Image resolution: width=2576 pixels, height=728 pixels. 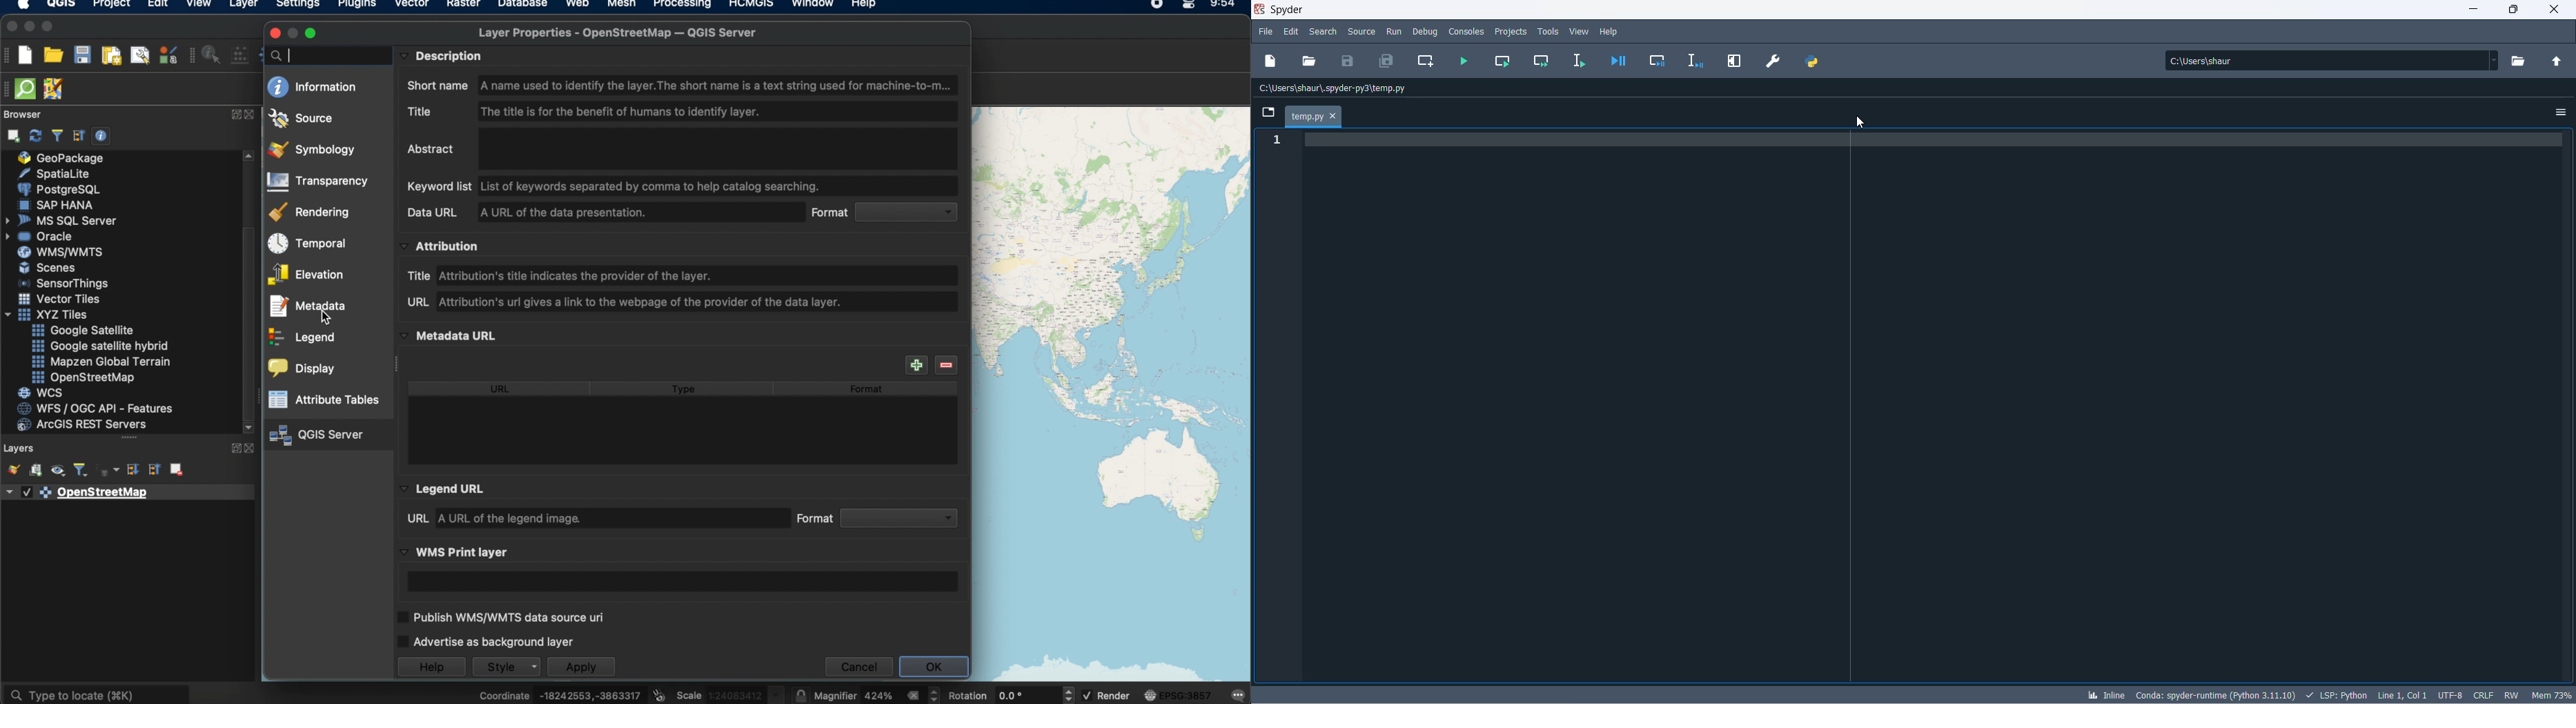 I want to click on application name, so click(x=1281, y=8).